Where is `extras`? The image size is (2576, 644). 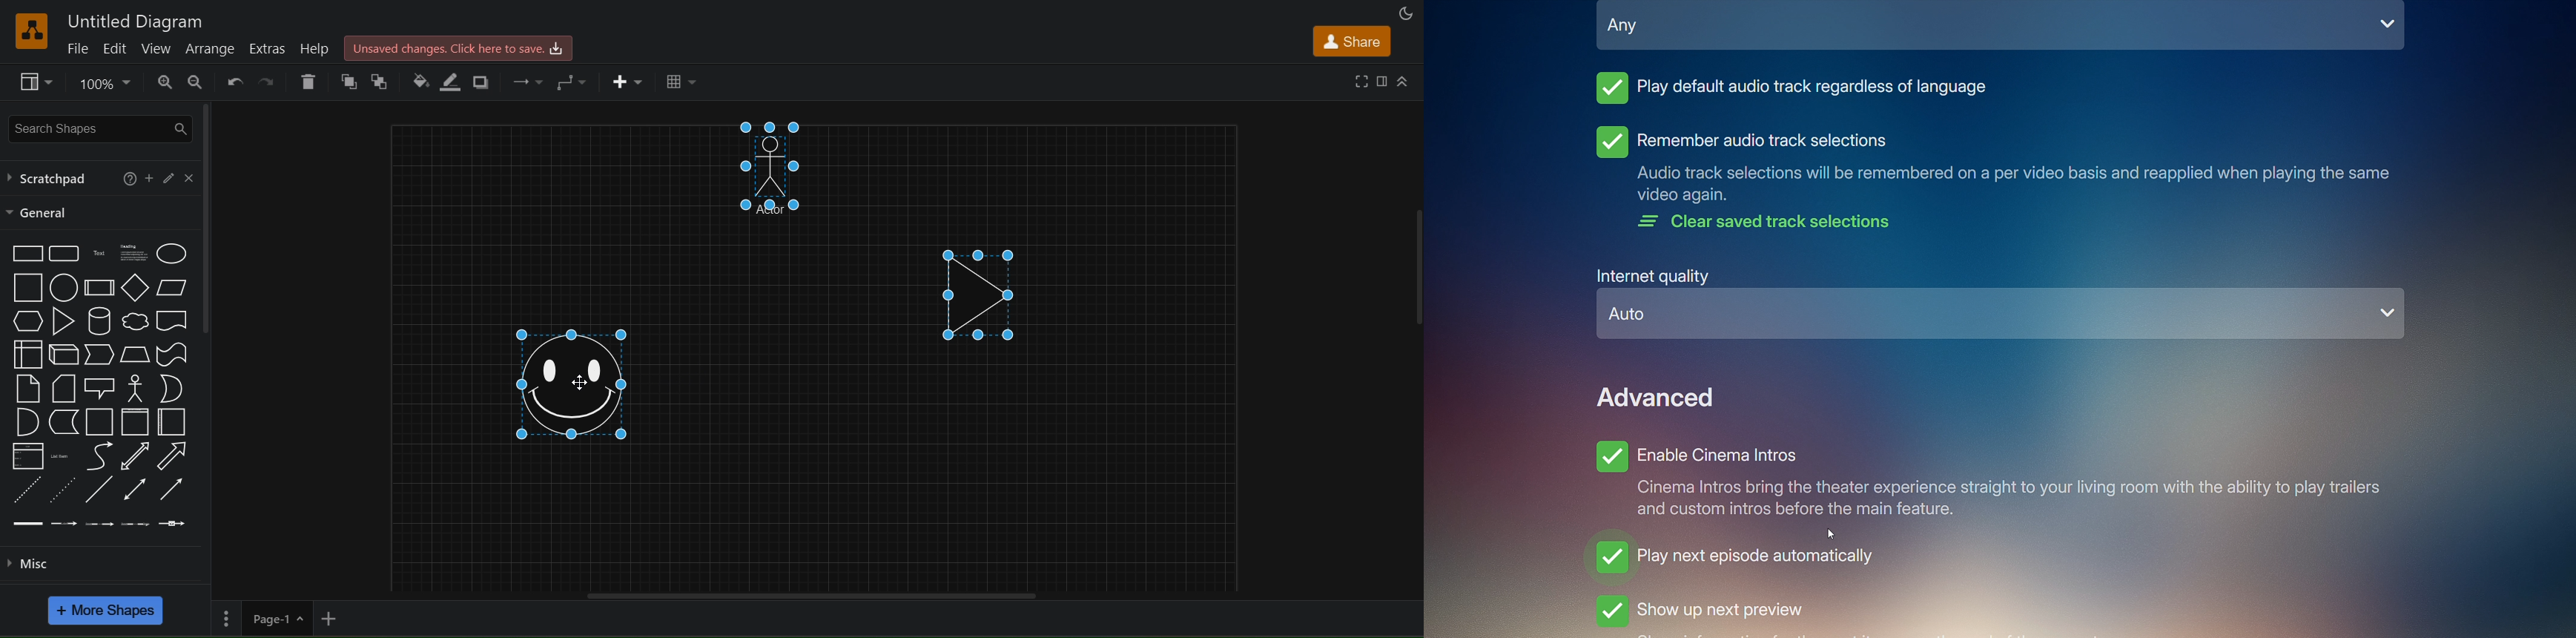 extras is located at coordinates (268, 49).